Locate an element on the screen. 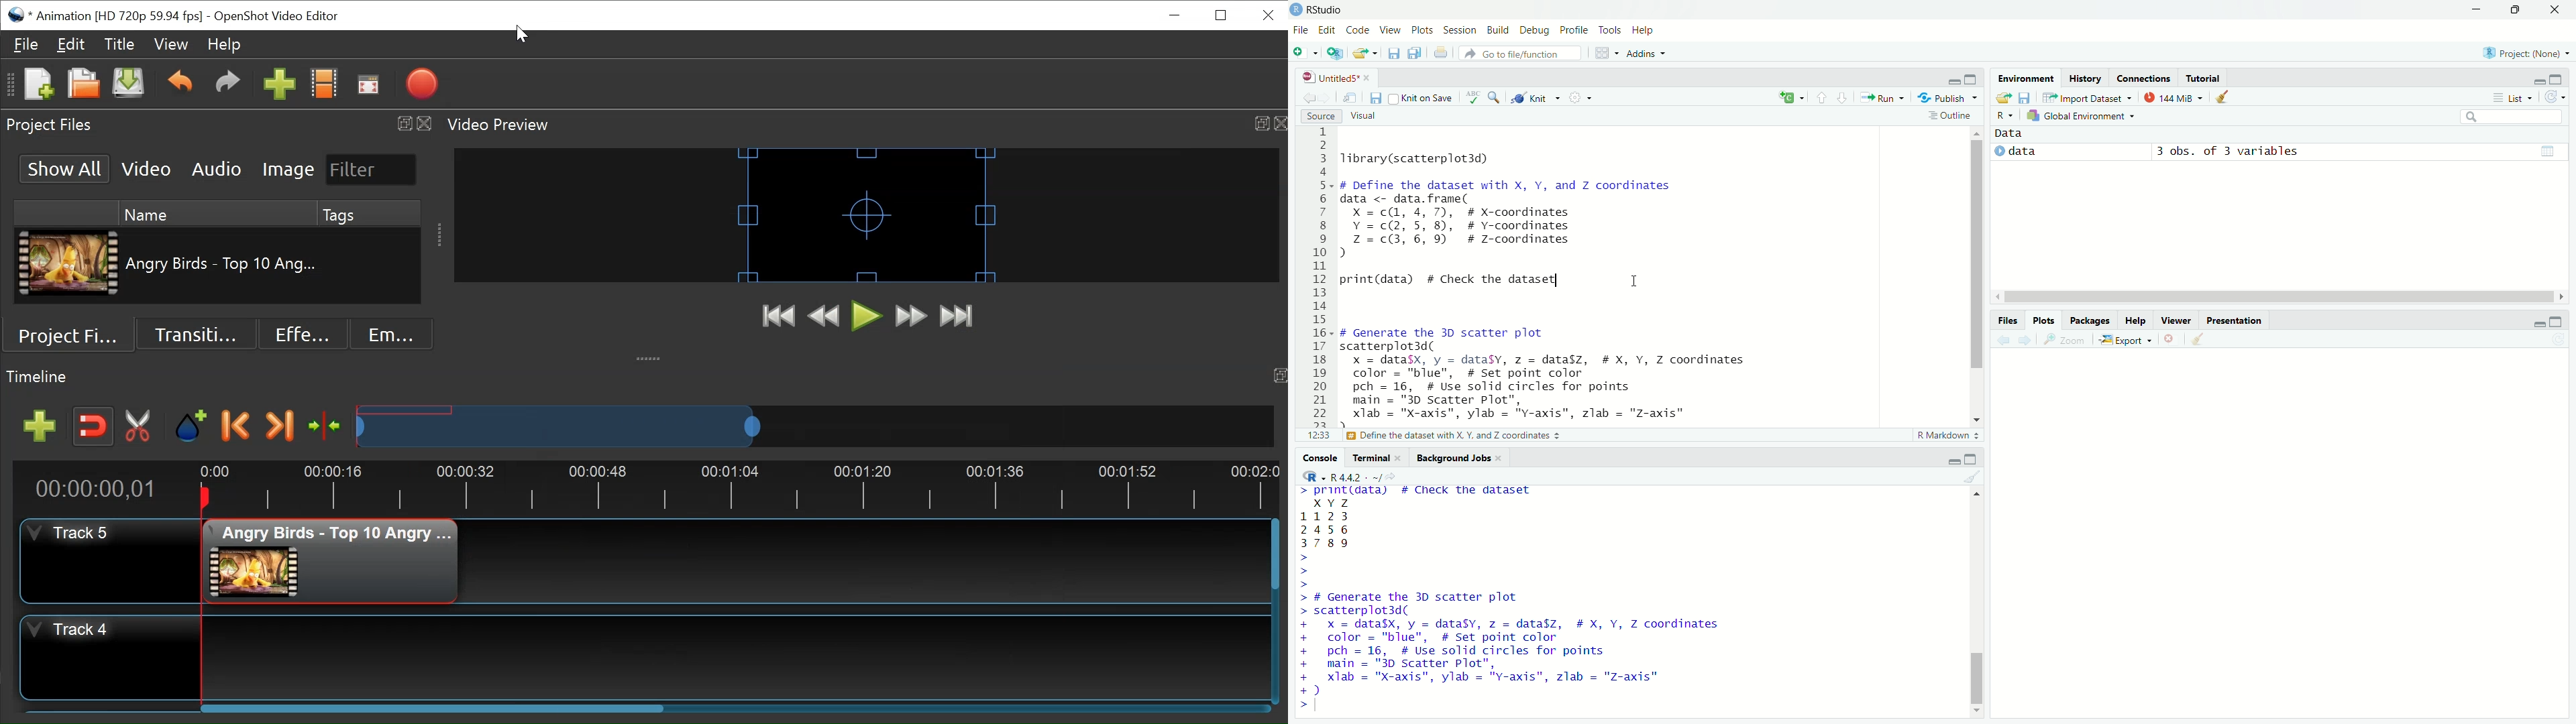  load workspace is located at coordinates (2002, 97).